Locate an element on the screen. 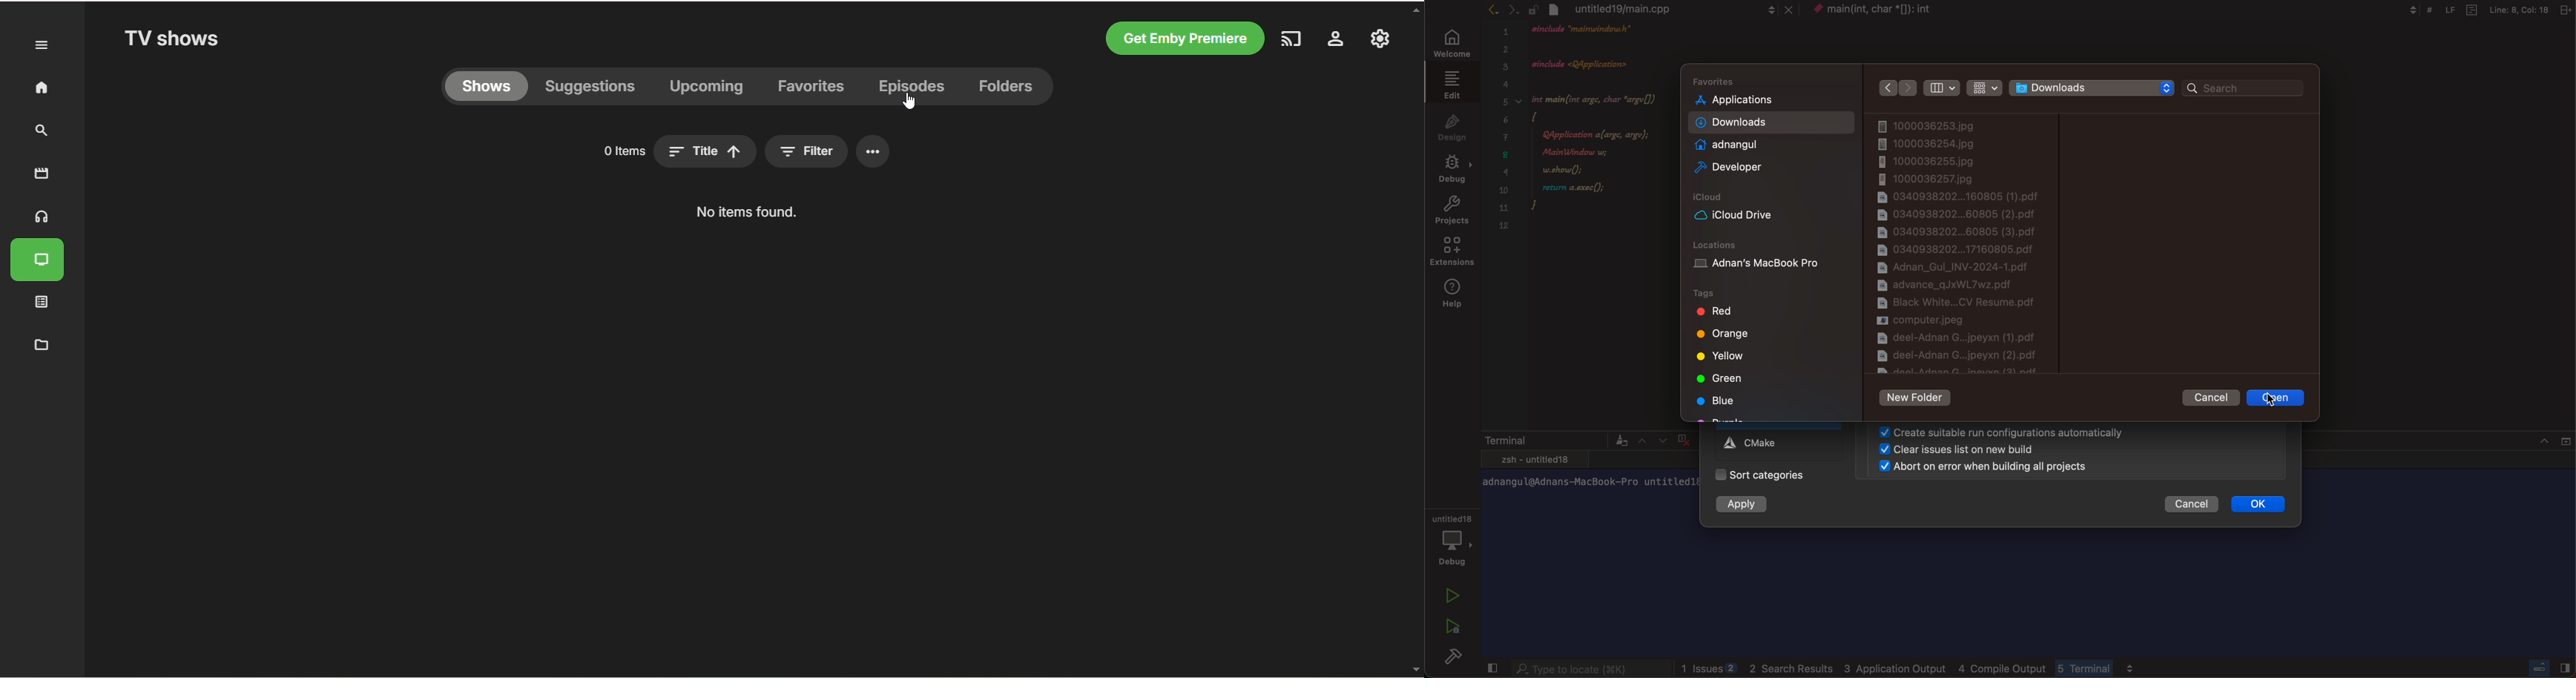  cmake is located at coordinates (1755, 442).